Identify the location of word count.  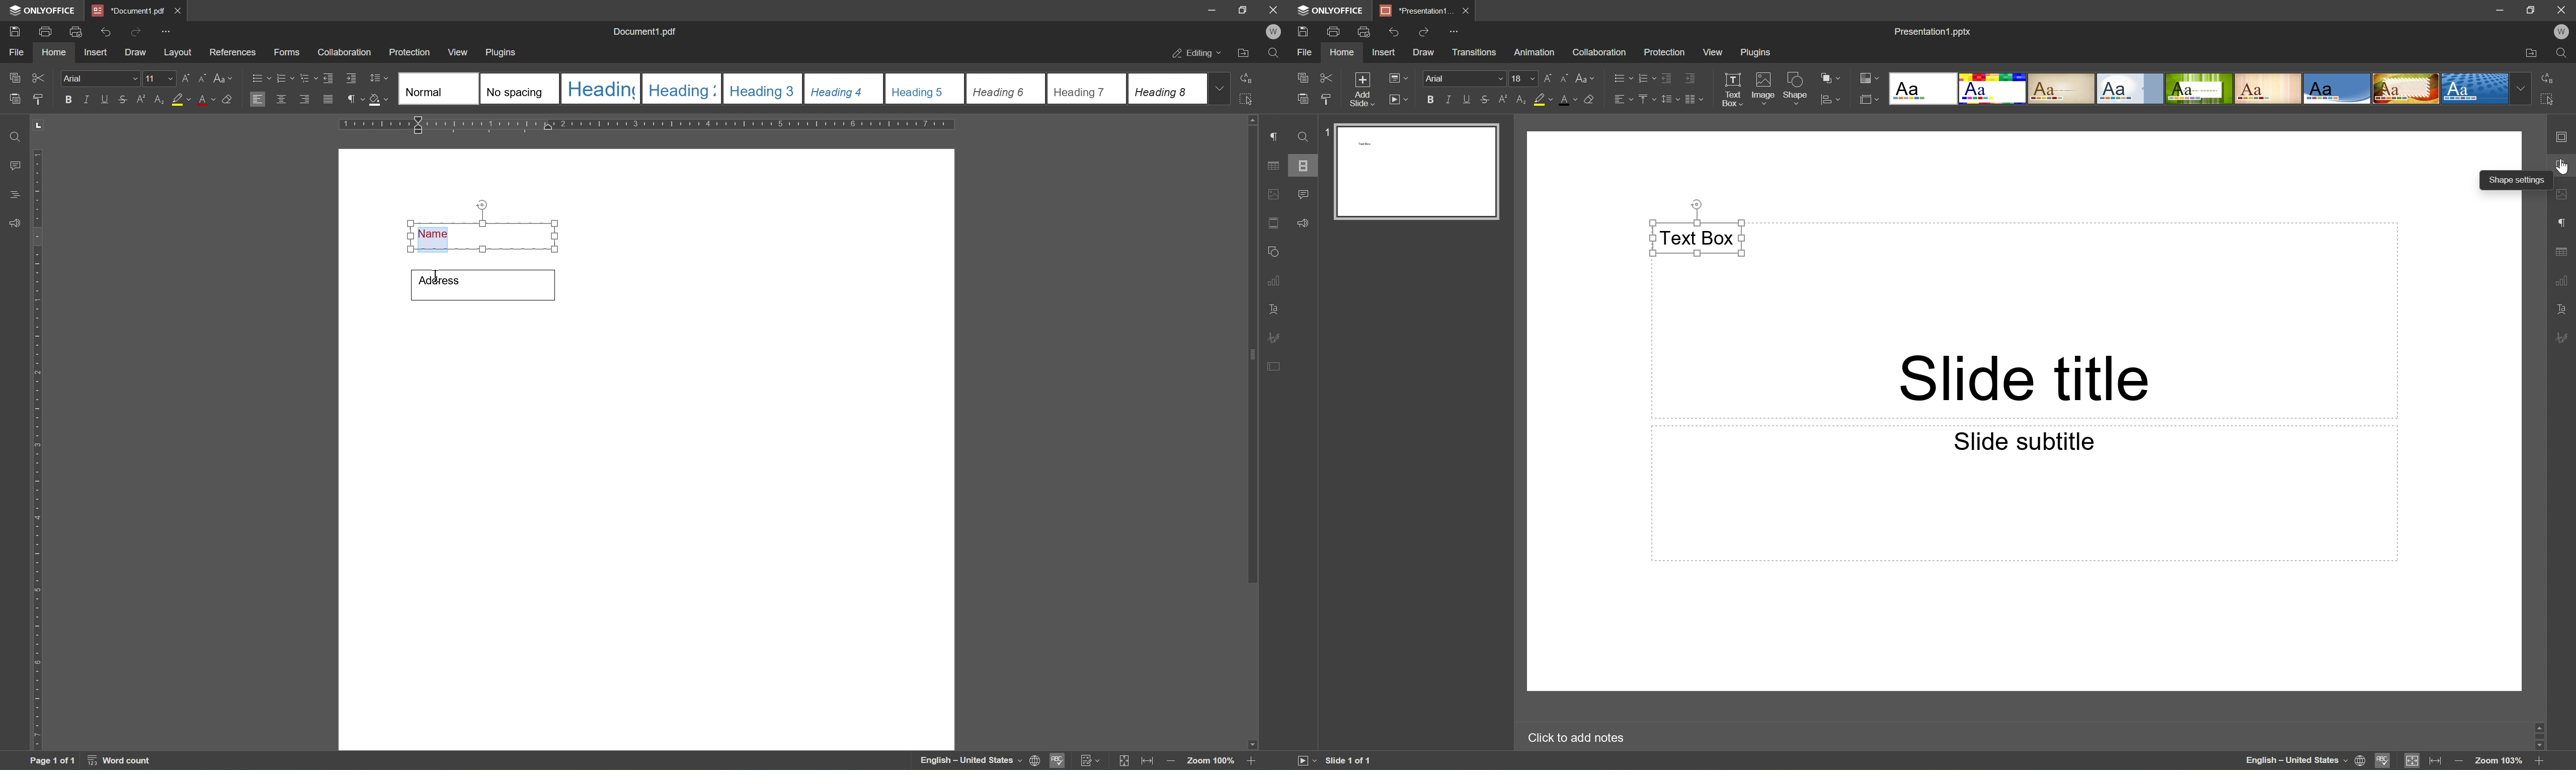
(117, 762).